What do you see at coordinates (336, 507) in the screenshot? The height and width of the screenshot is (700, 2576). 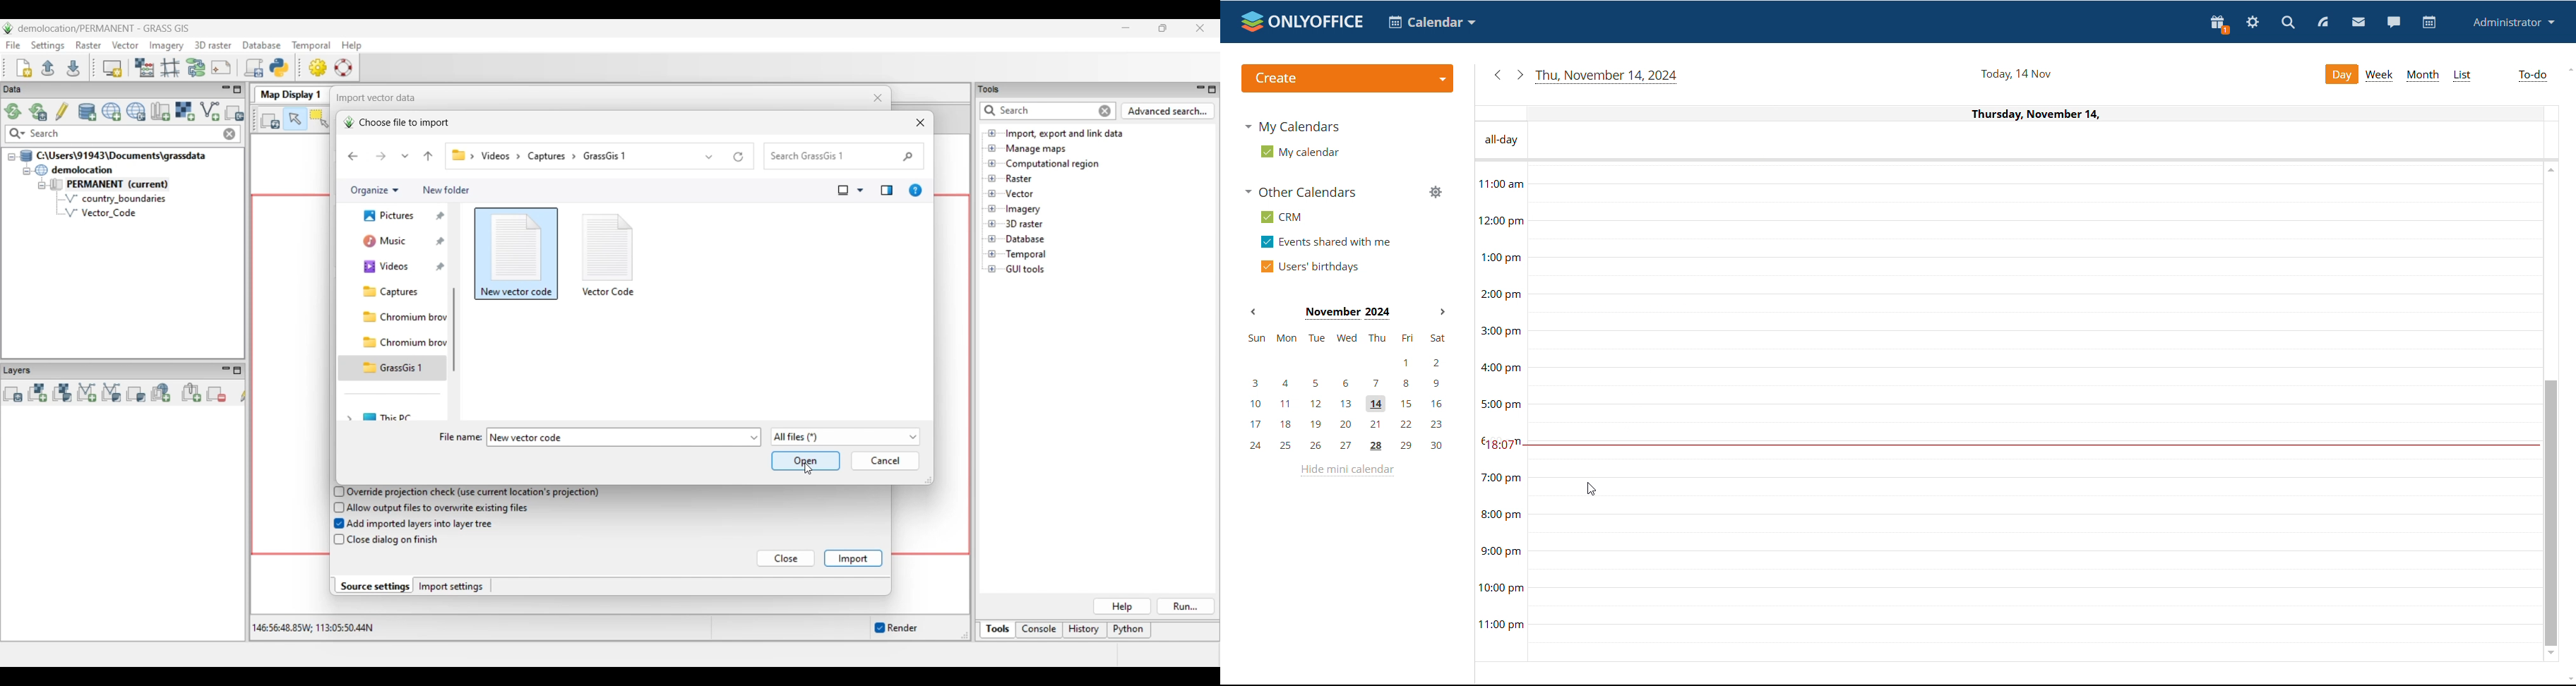 I see `checkbox` at bounding box center [336, 507].